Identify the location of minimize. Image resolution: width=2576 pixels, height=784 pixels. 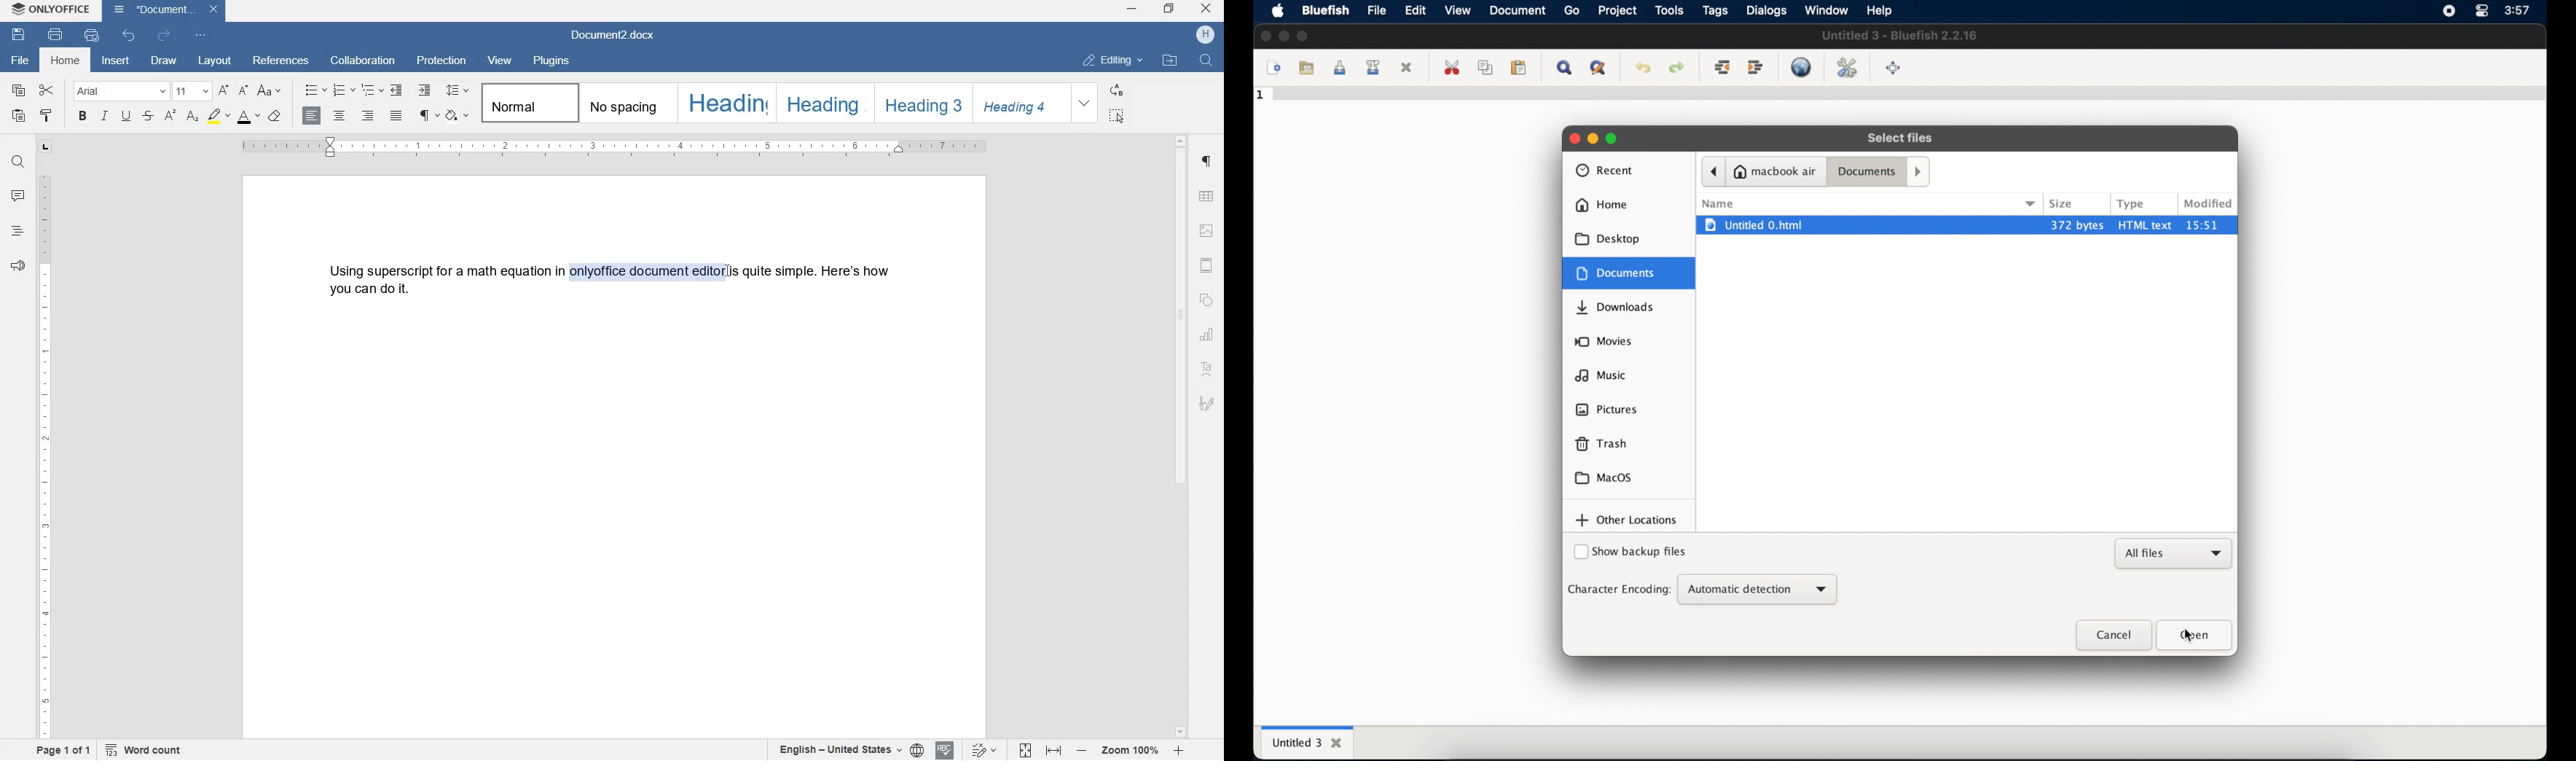
(1131, 9).